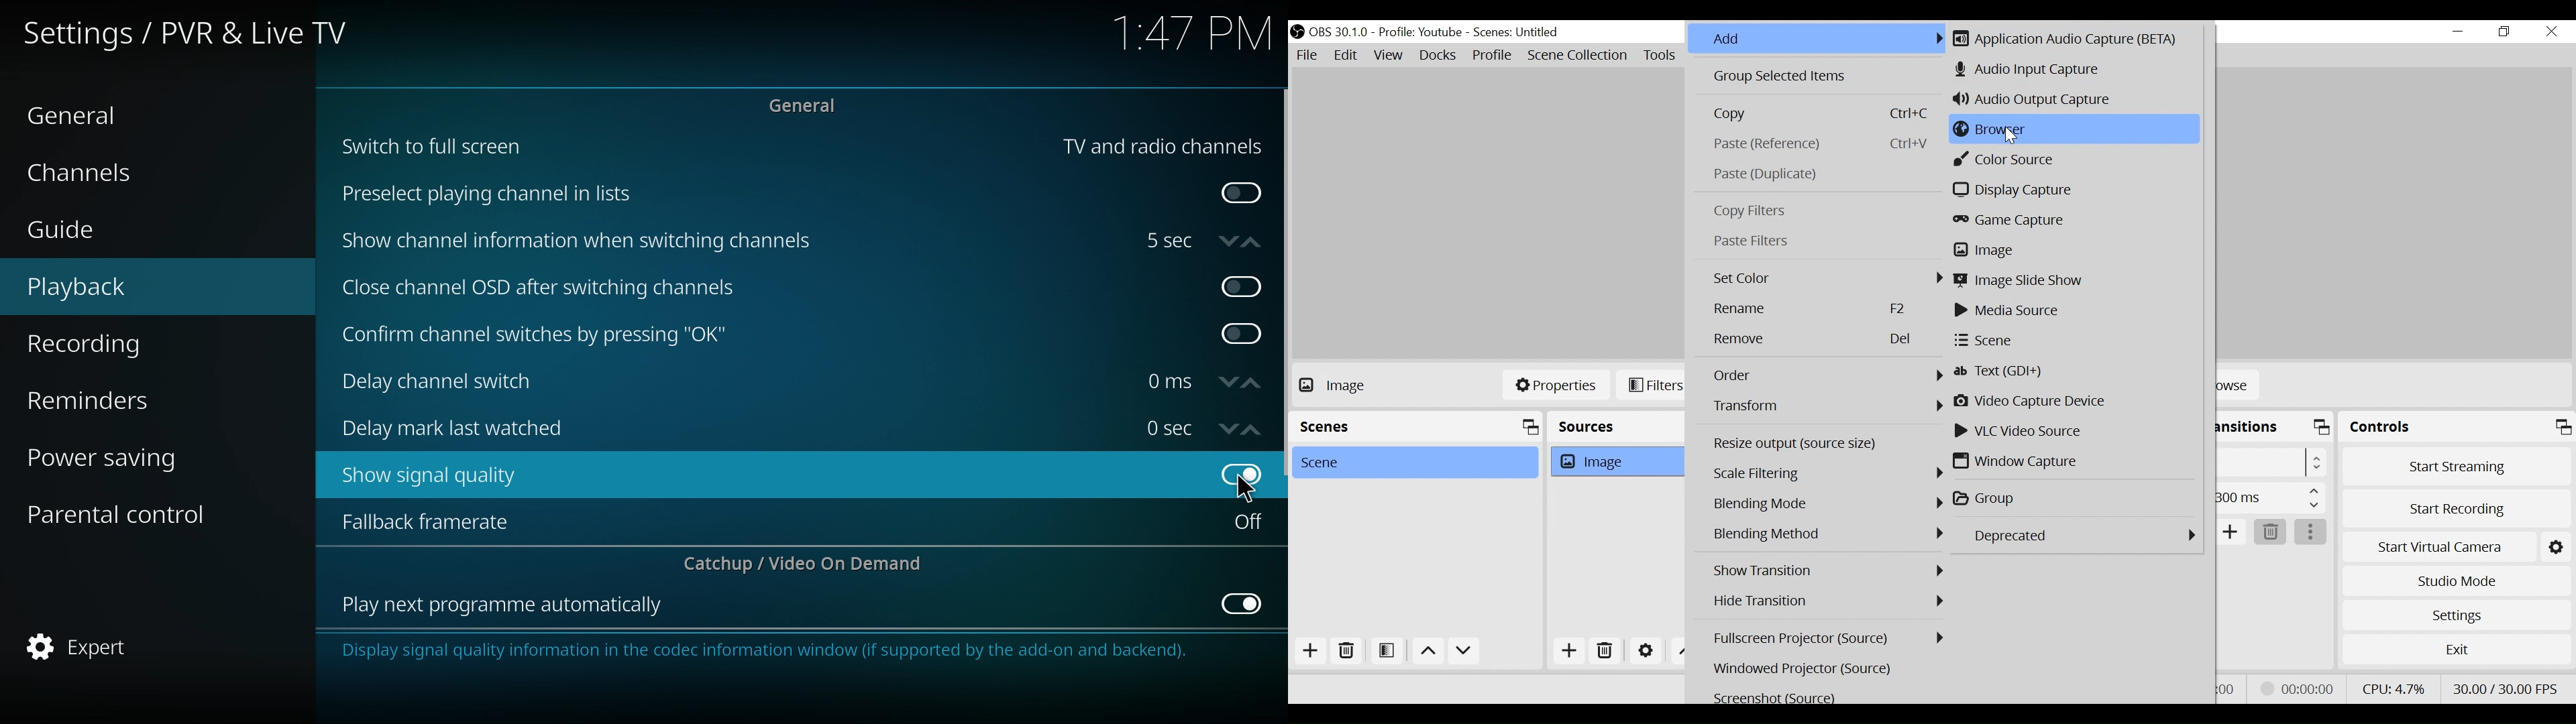 The width and height of the screenshot is (2576, 728). I want to click on channels, so click(107, 171).